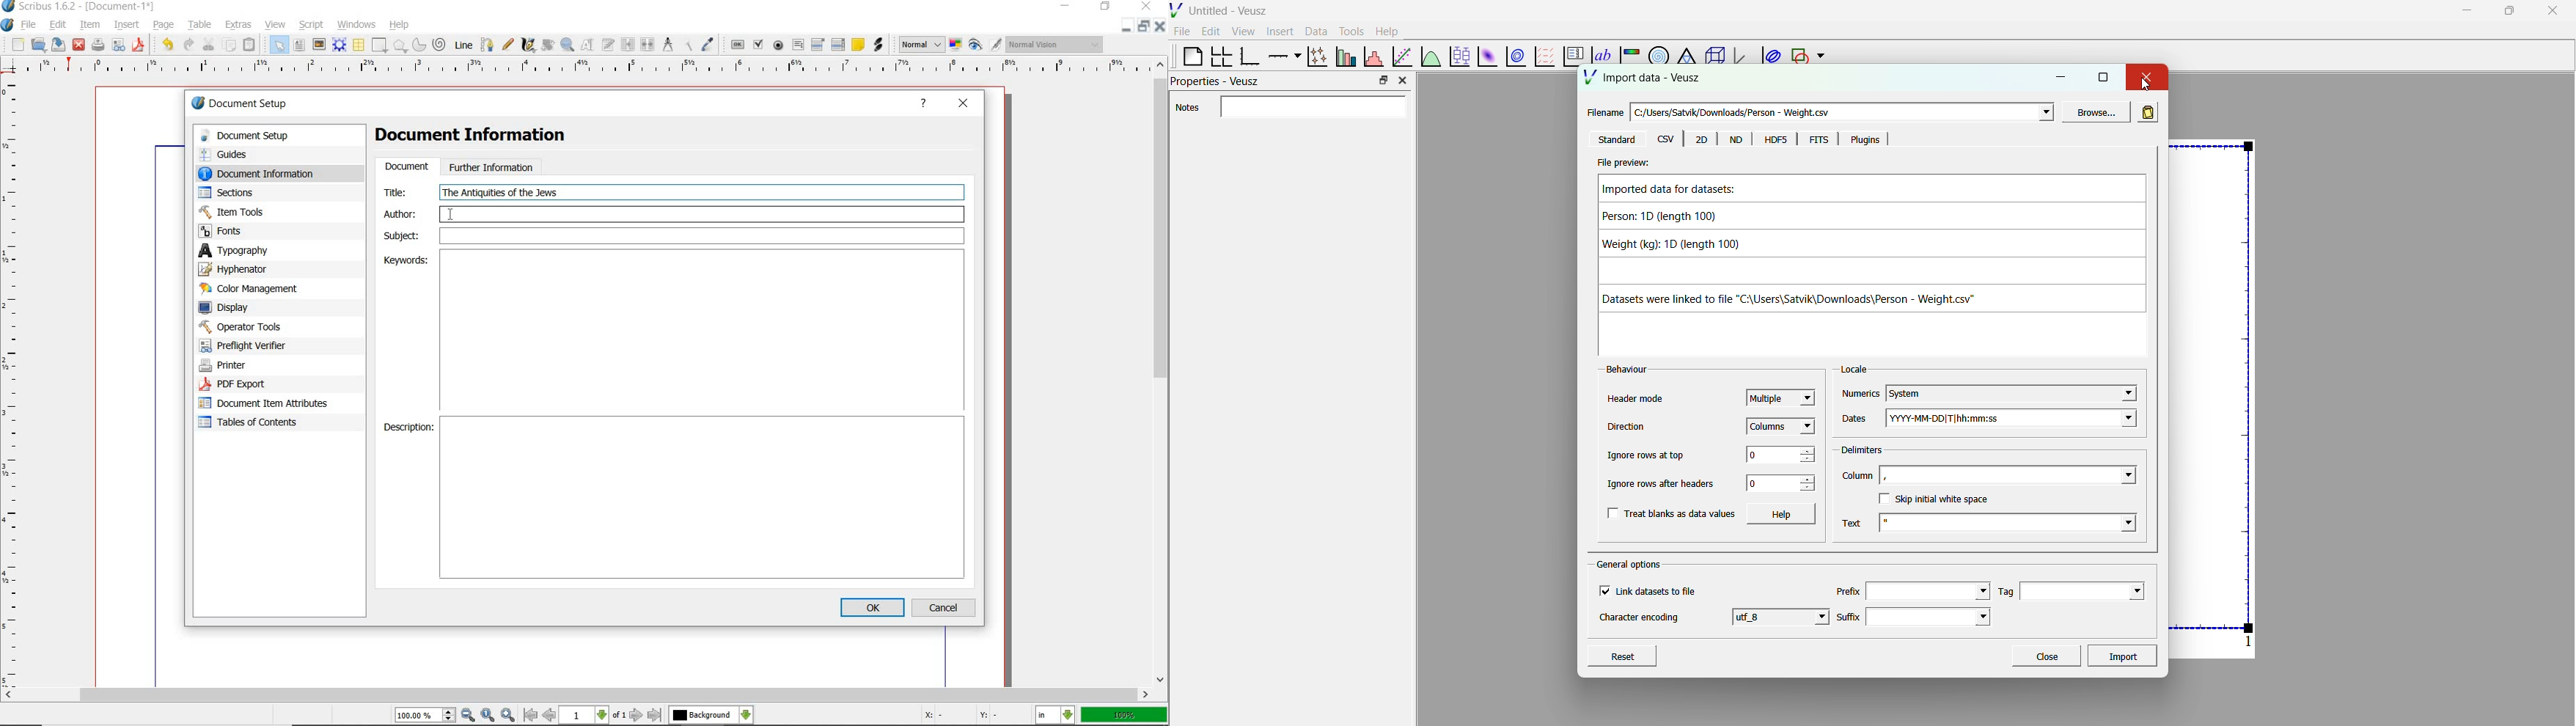  What do you see at coordinates (403, 213) in the screenshot?
I see `author:` at bounding box center [403, 213].